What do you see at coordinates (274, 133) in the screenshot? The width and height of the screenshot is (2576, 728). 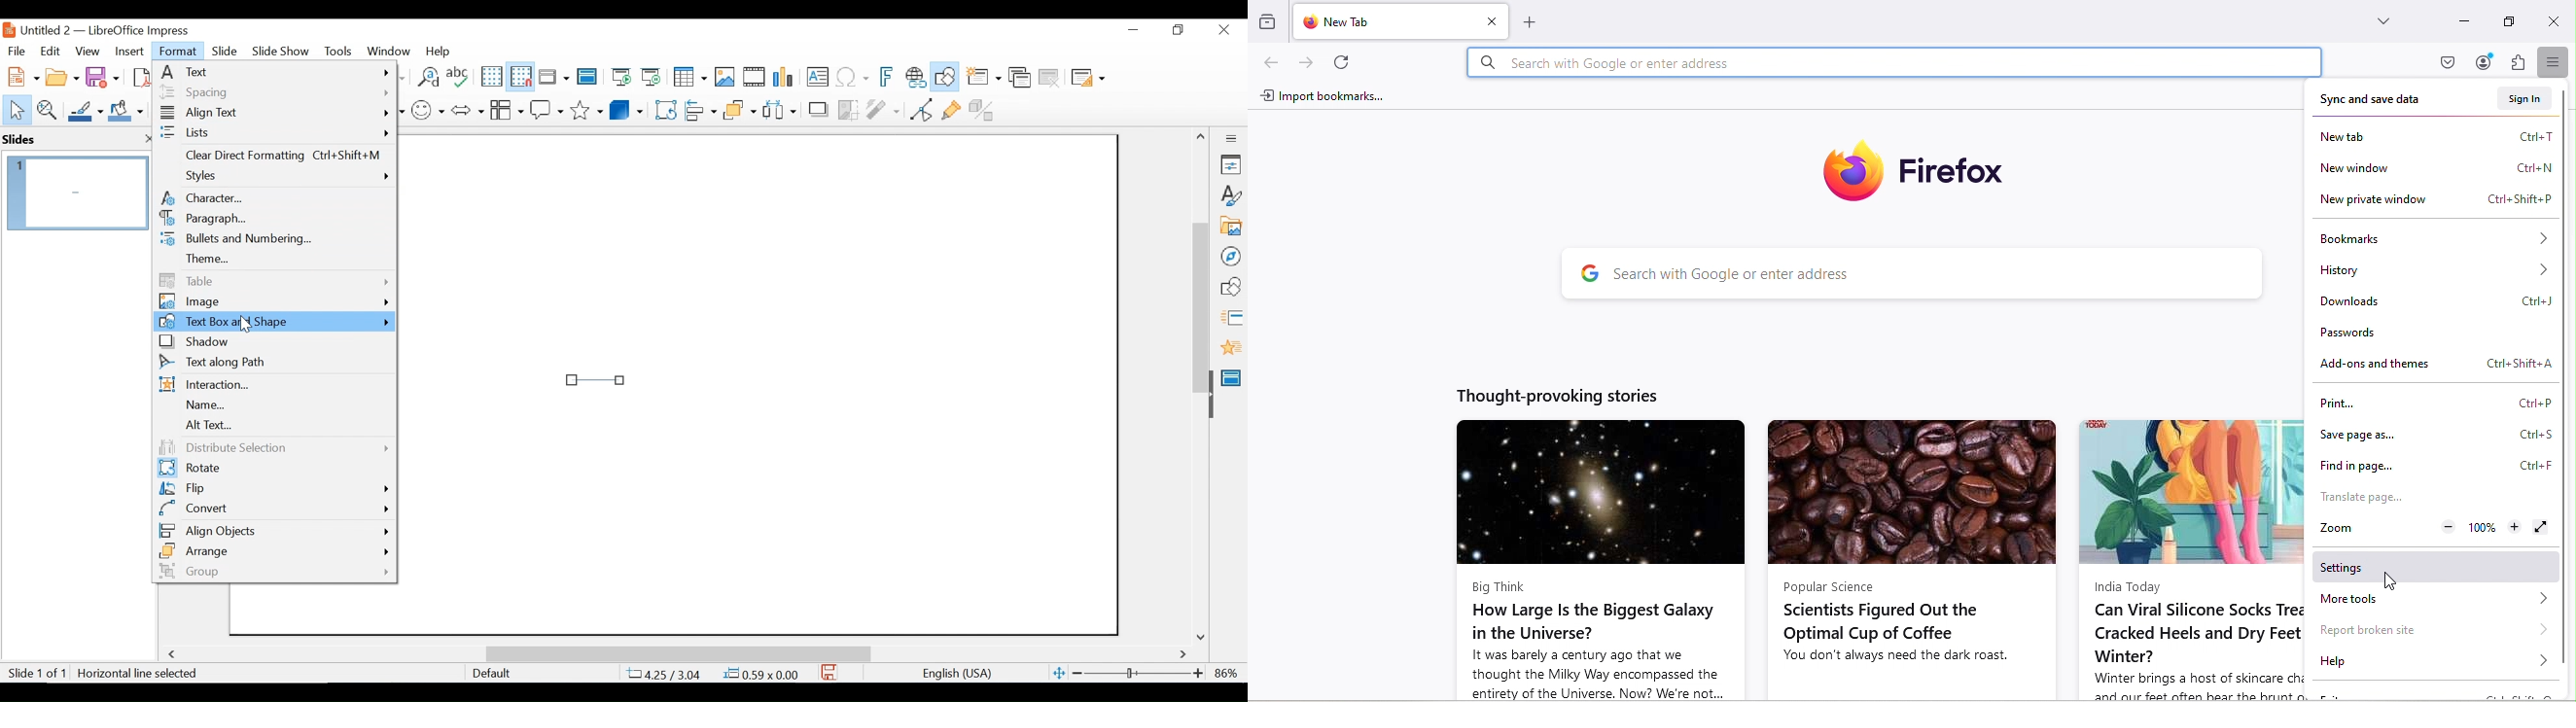 I see `Lists` at bounding box center [274, 133].